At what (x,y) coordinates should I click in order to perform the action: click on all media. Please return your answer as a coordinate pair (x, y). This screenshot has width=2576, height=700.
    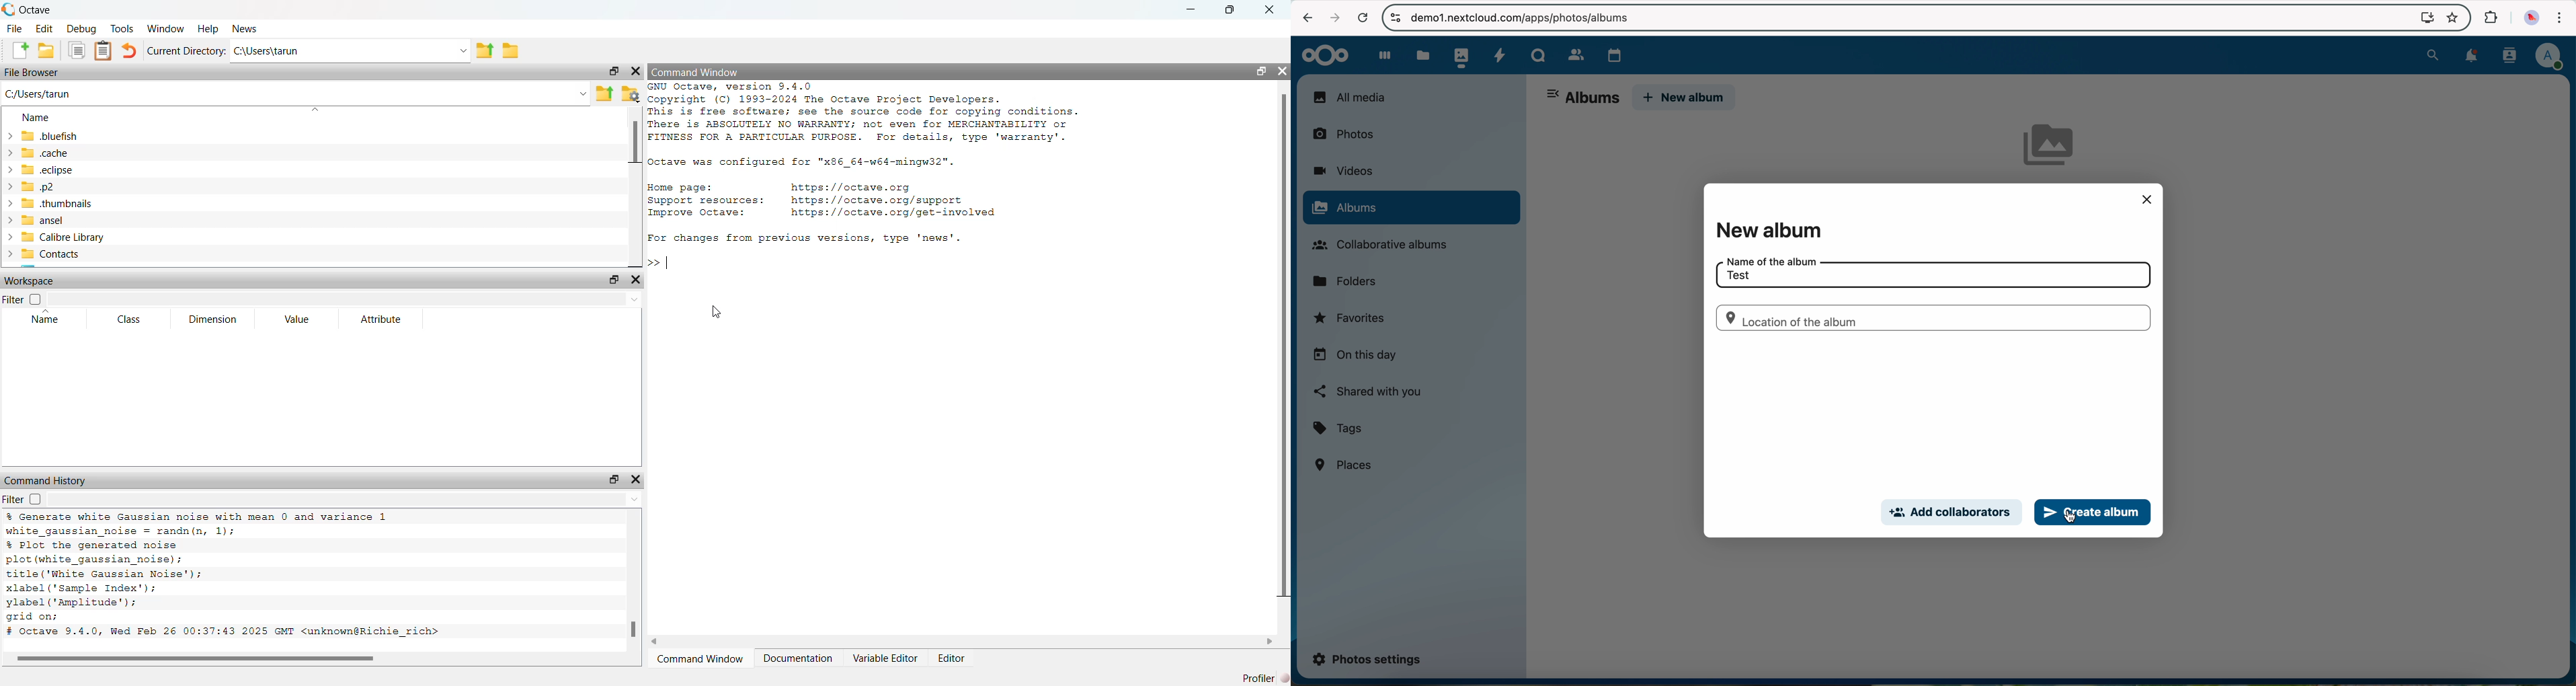
    Looking at the image, I should click on (1410, 97).